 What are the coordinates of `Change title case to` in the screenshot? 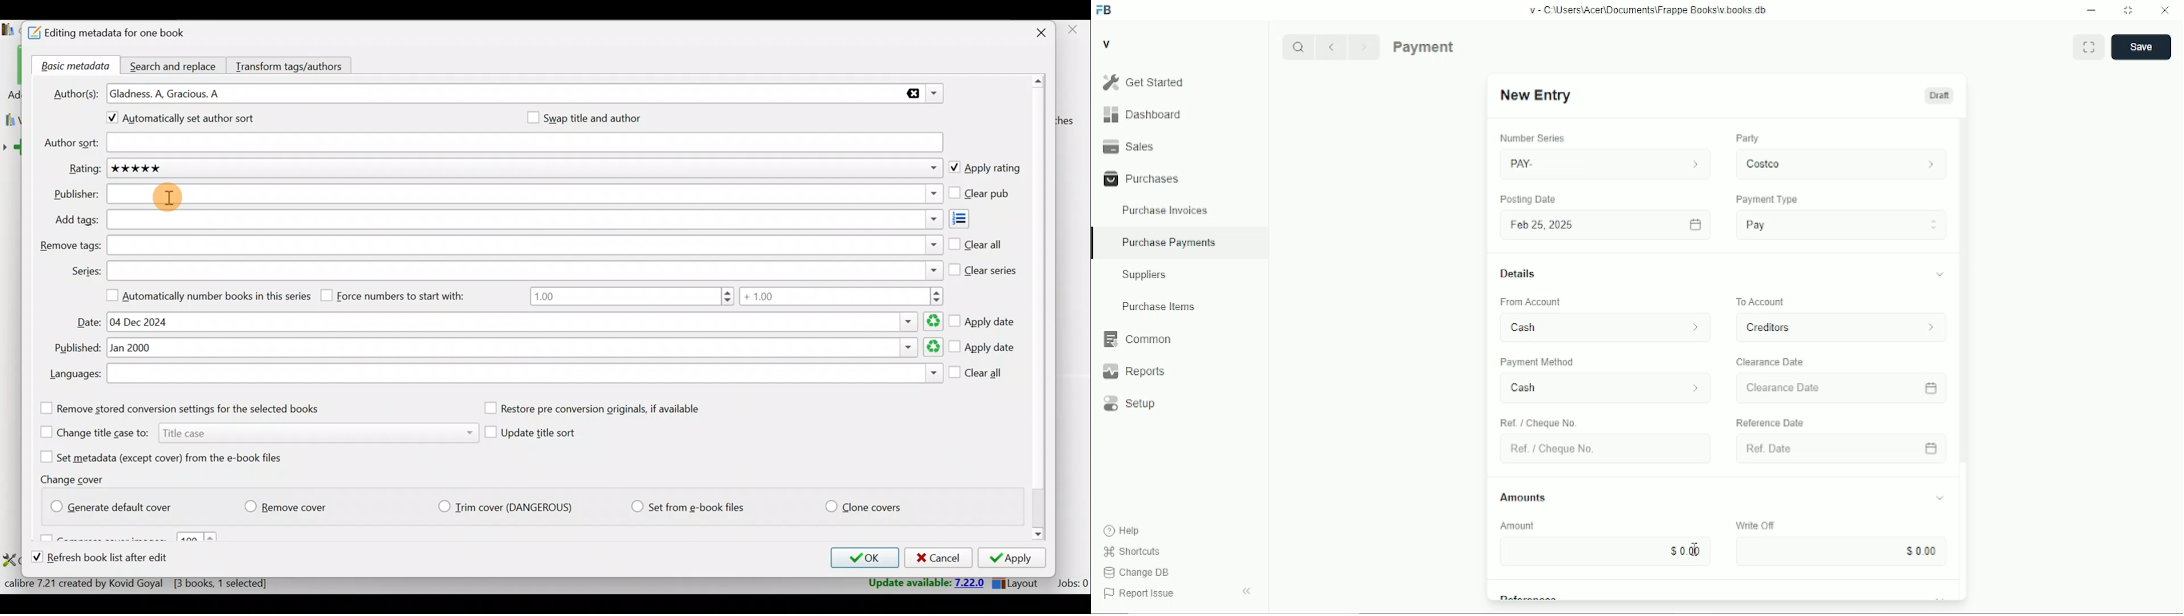 It's located at (254, 432).